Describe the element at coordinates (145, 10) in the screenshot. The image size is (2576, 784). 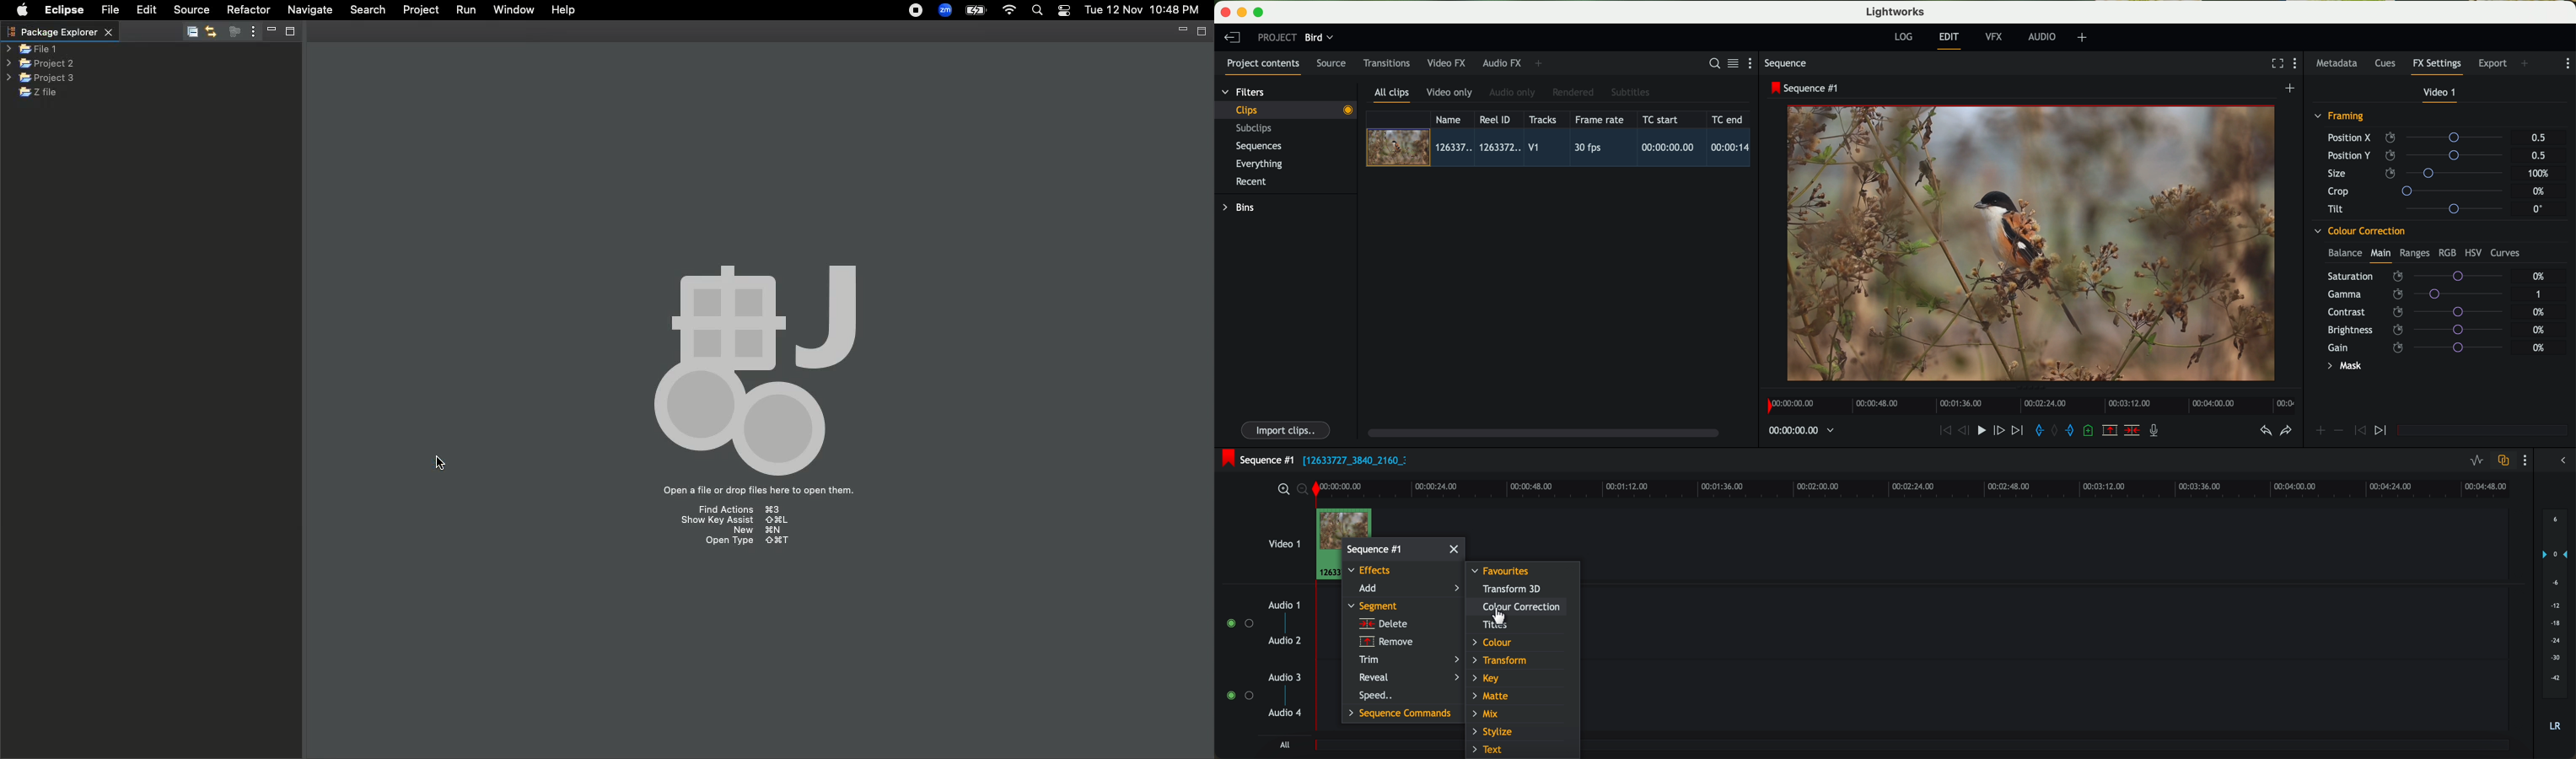
I see `Edit` at that location.